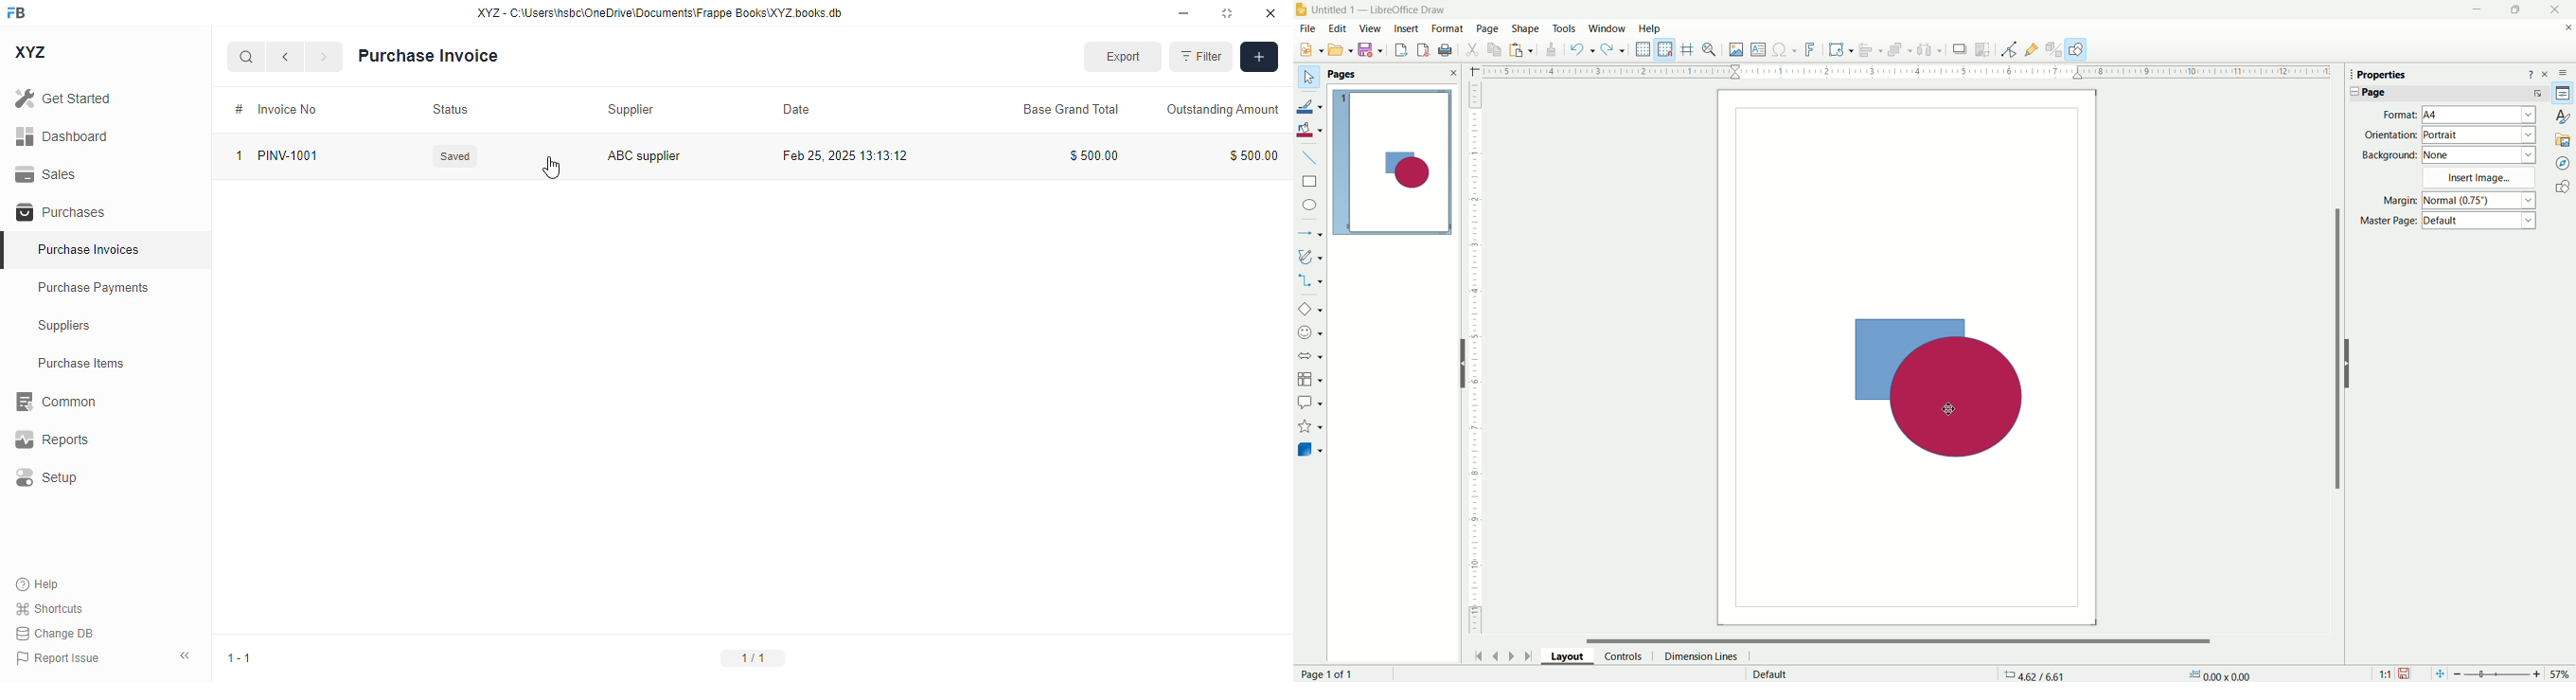  Describe the element at coordinates (285, 57) in the screenshot. I see `previous` at that location.